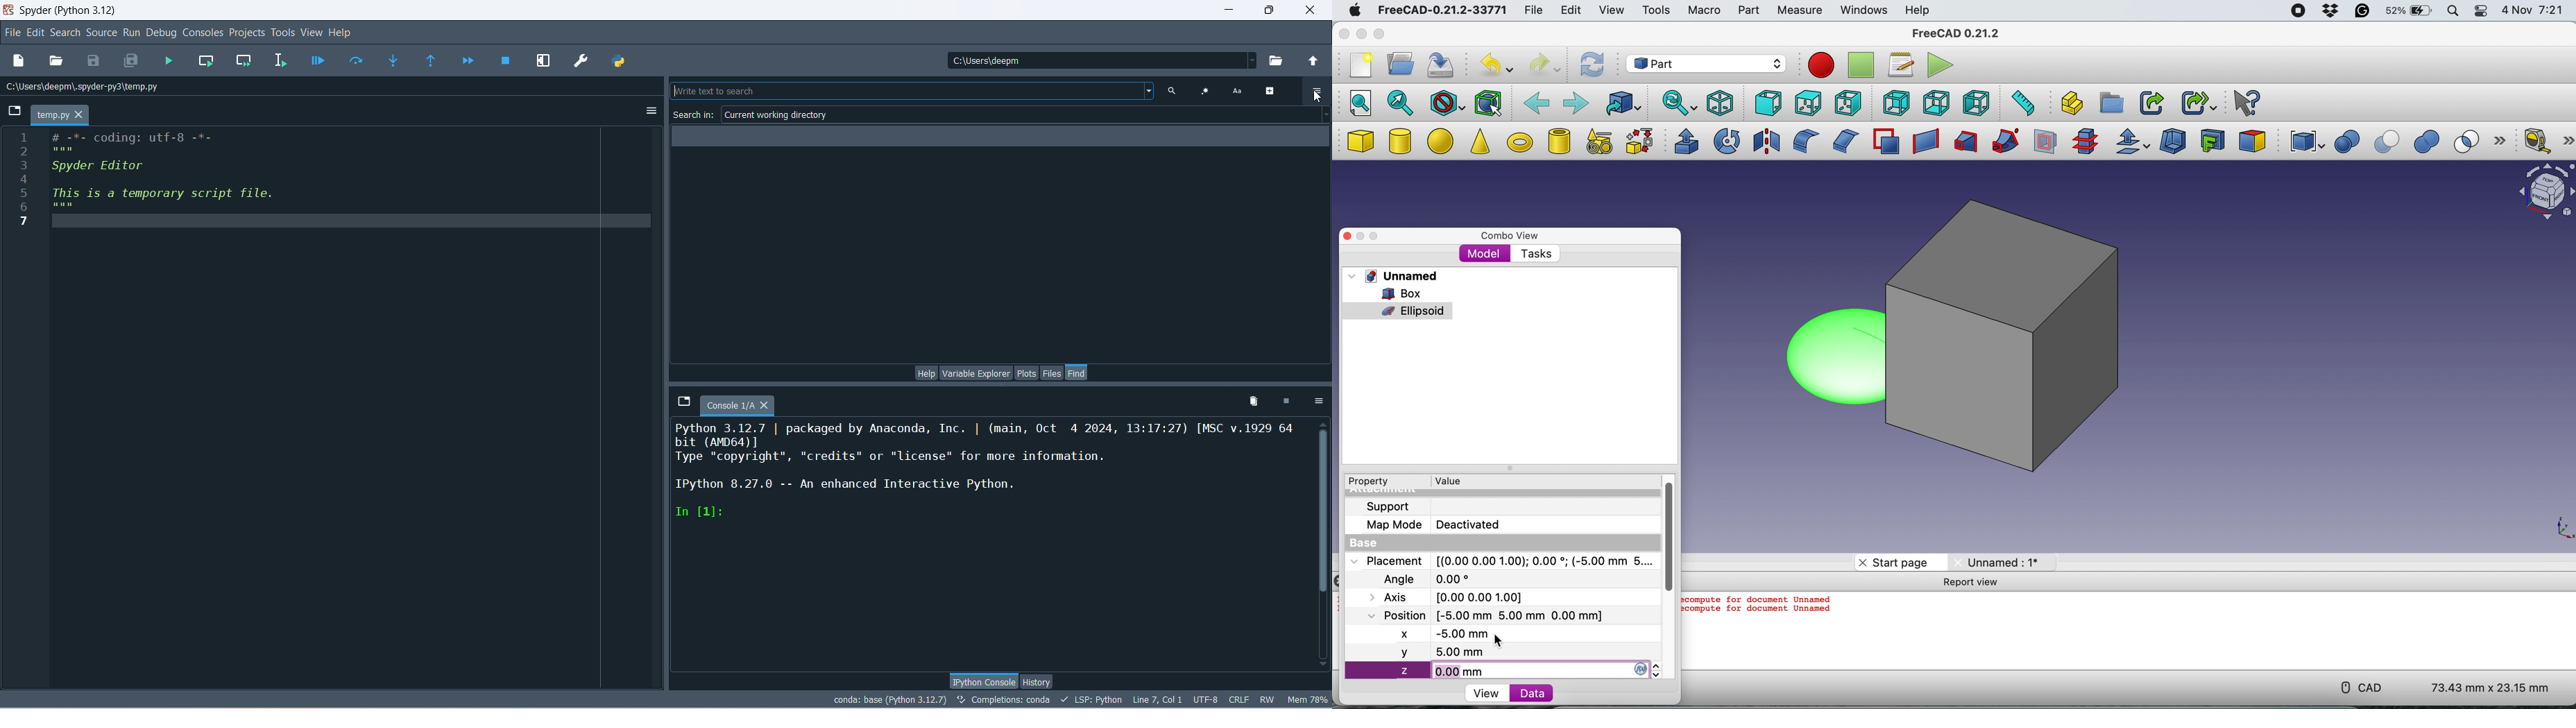 The width and height of the screenshot is (2576, 728). Describe the element at coordinates (1452, 596) in the screenshot. I see `Axis [0.00 0.00 1.00]` at that location.